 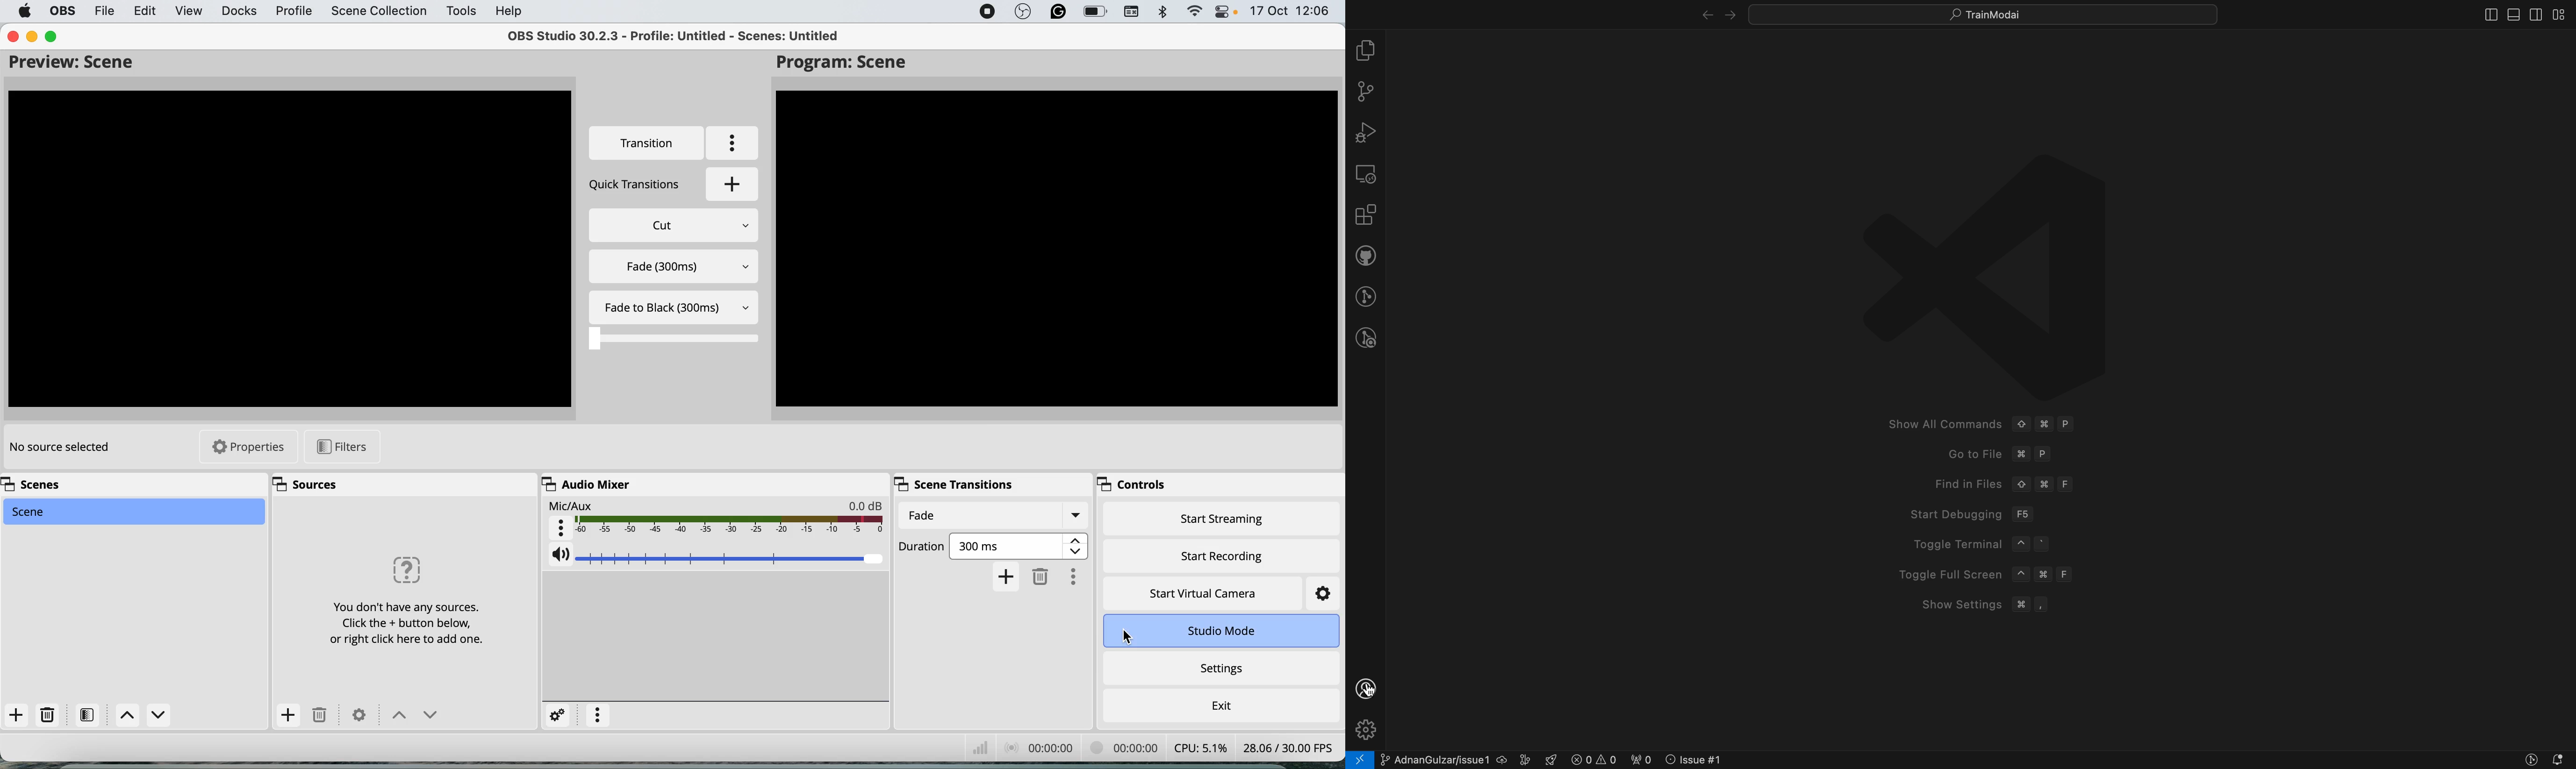 I want to click on github pull request and issues, so click(x=1365, y=255).